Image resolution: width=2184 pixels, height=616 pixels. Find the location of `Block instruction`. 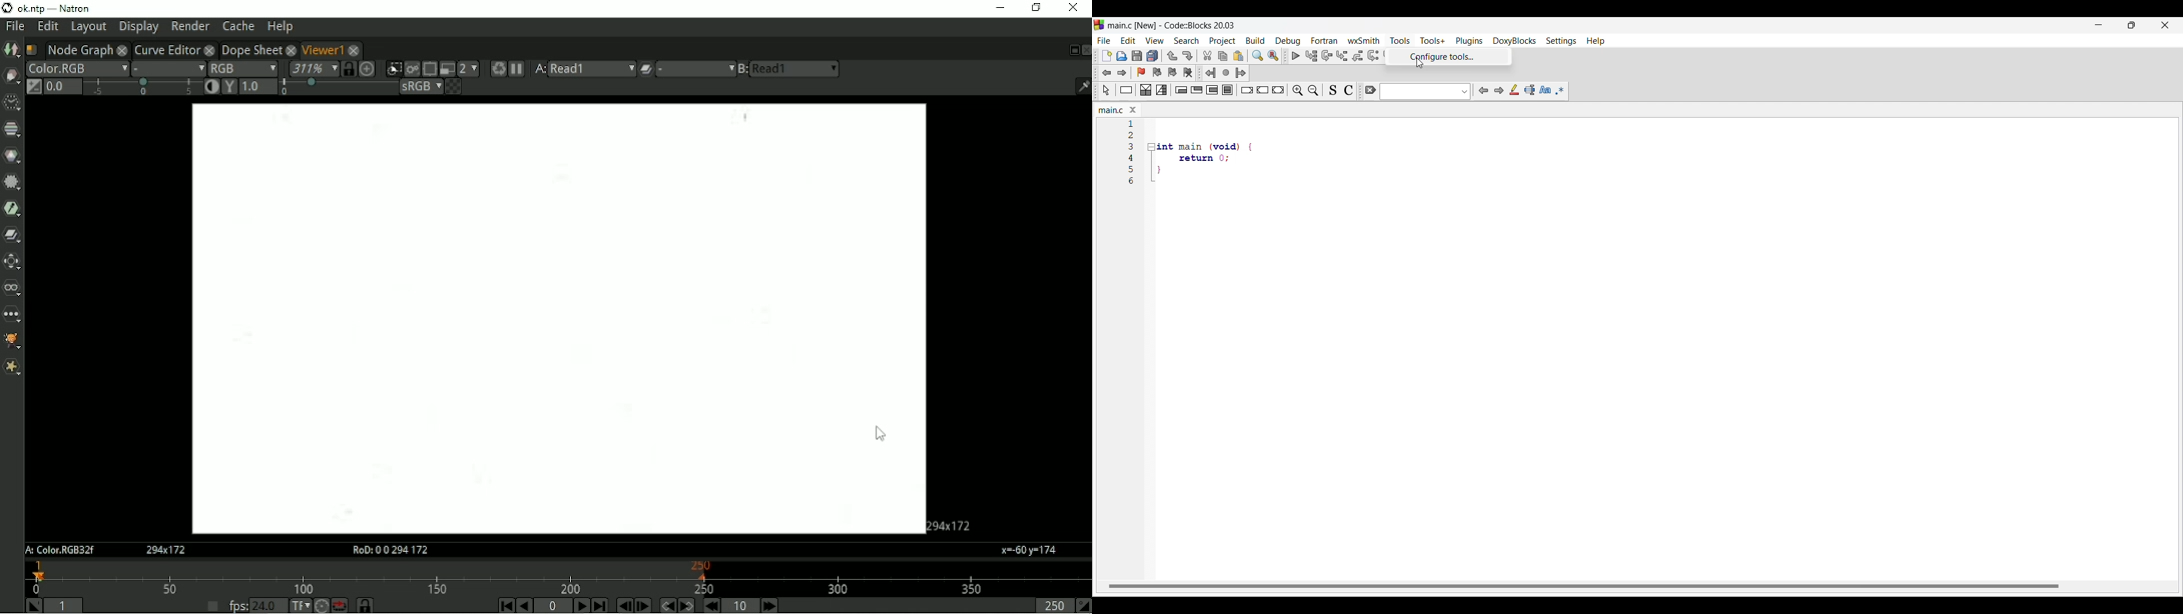

Block instruction is located at coordinates (1228, 90).